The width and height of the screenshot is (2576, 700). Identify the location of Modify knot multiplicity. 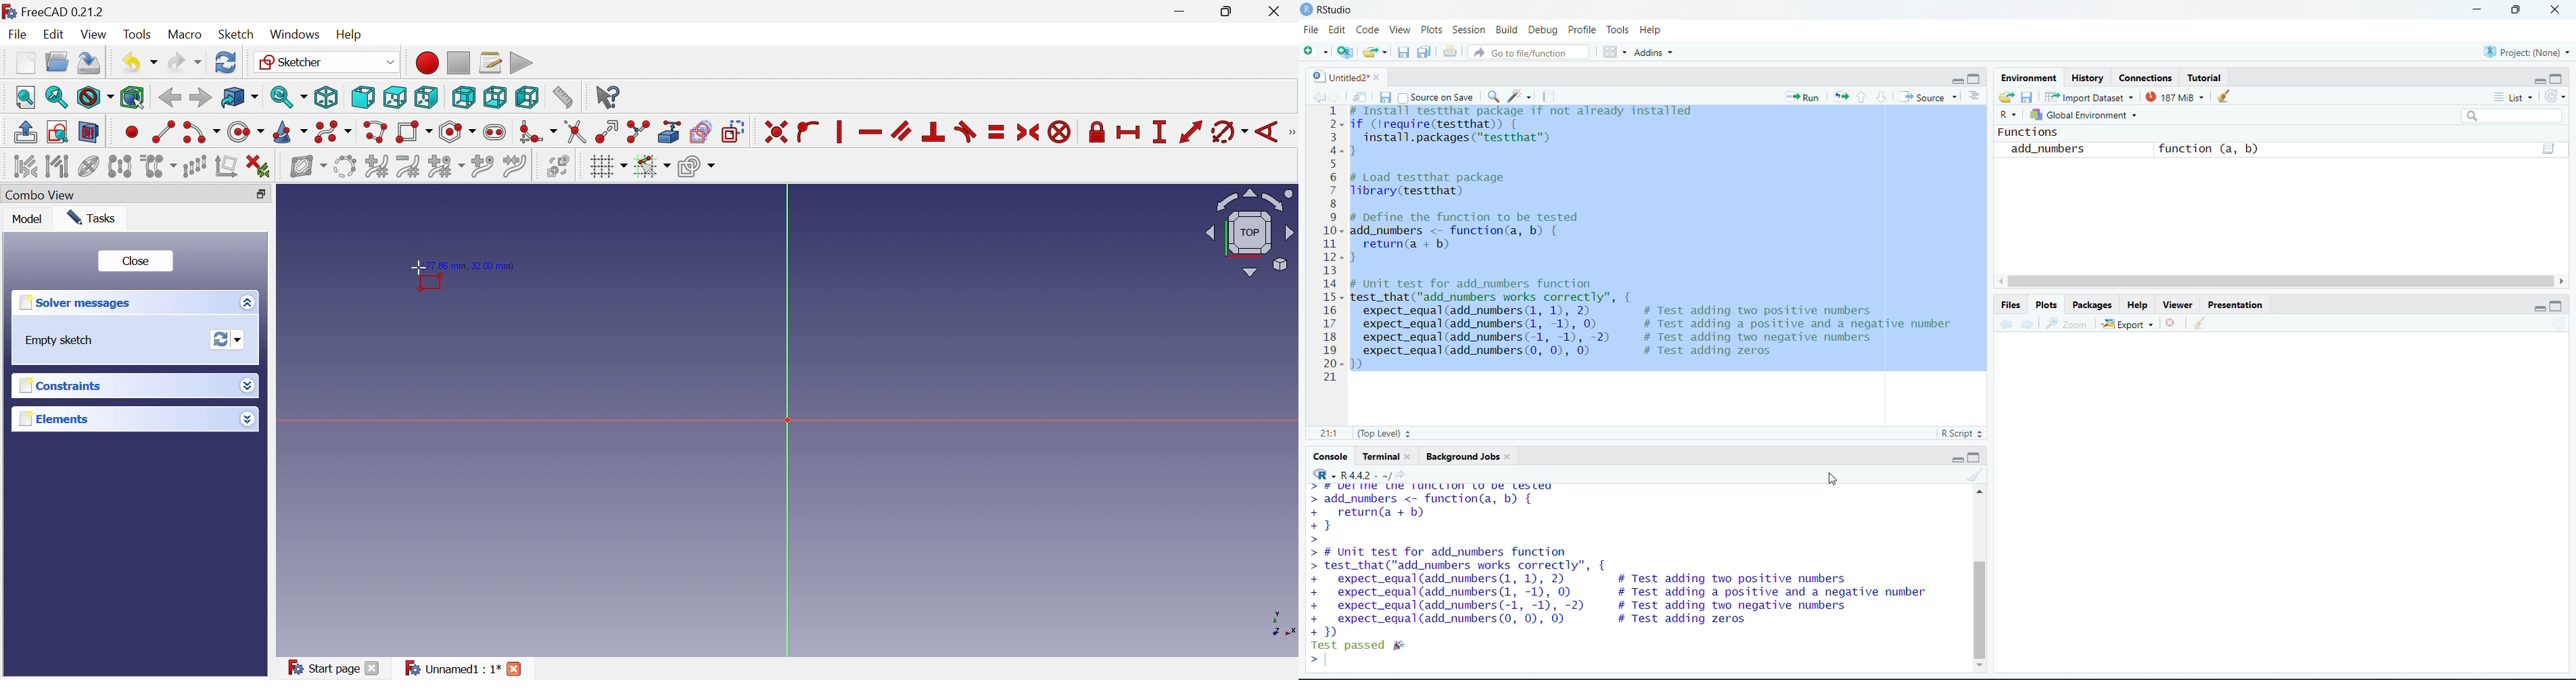
(446, 168).